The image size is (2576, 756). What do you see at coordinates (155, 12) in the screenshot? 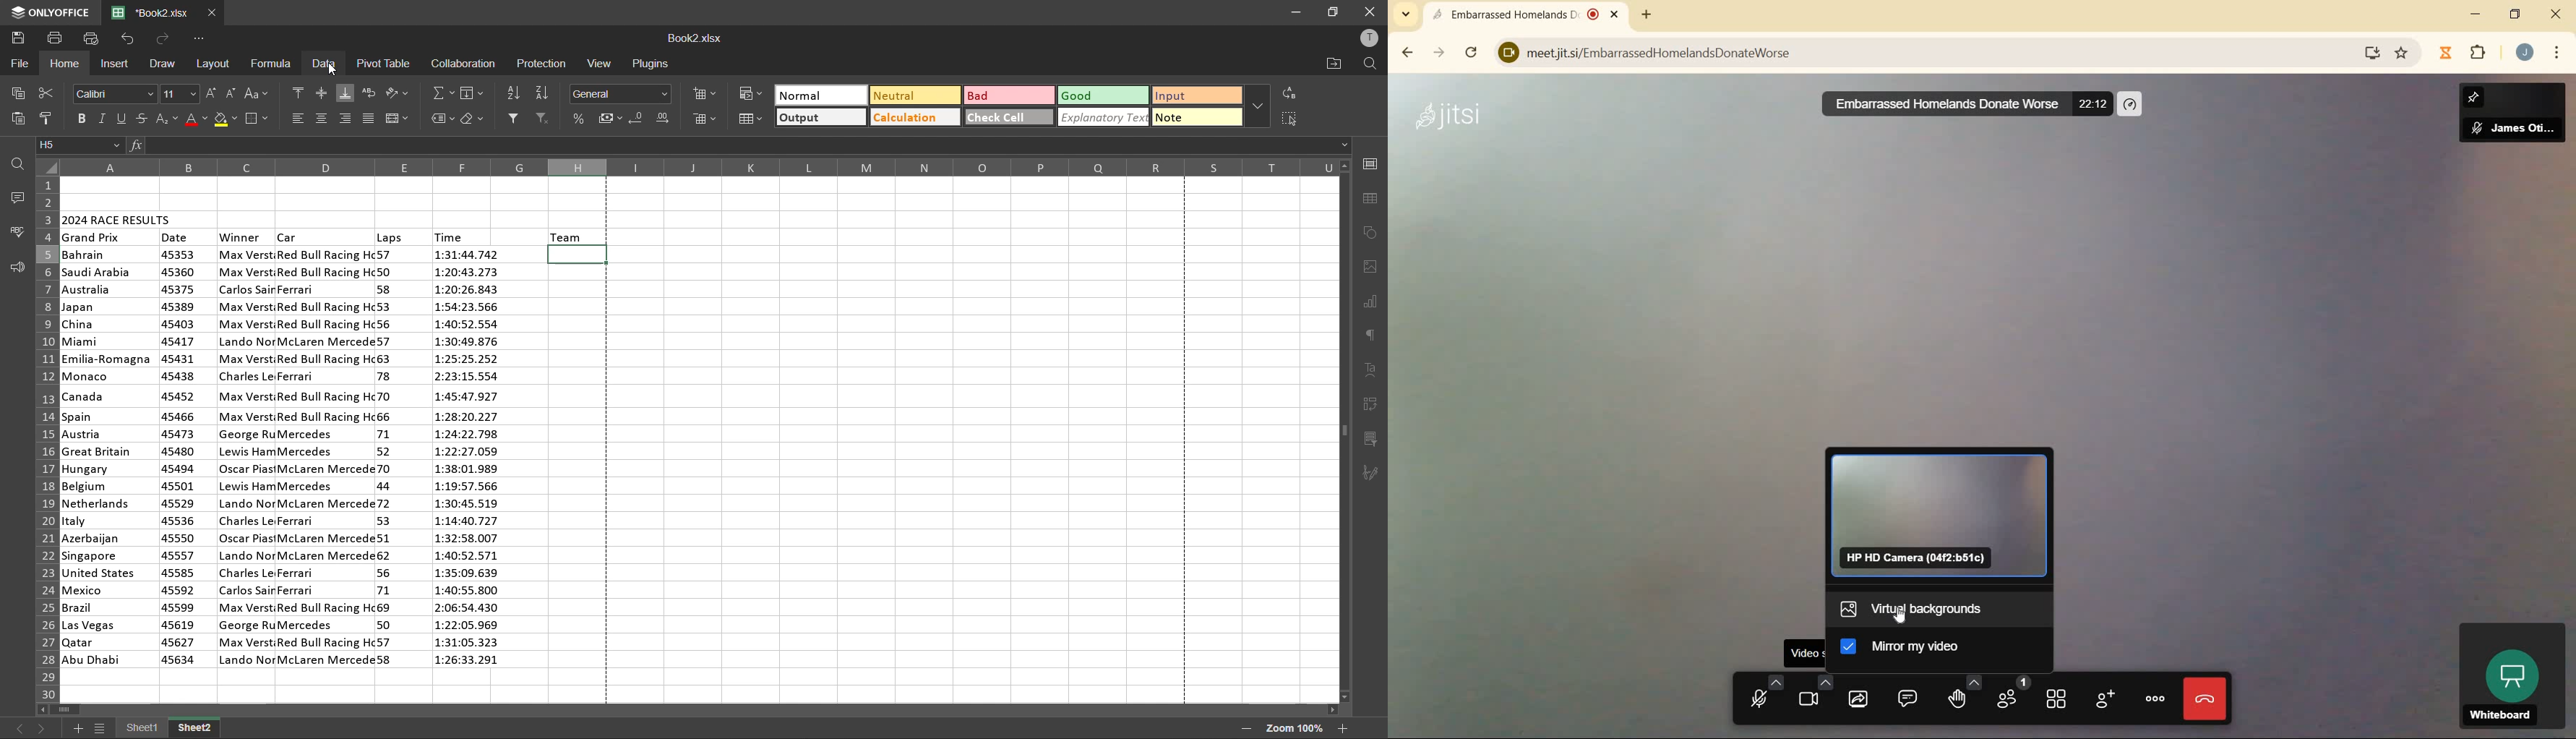
I see `filename` at bounding box center [155, 12].